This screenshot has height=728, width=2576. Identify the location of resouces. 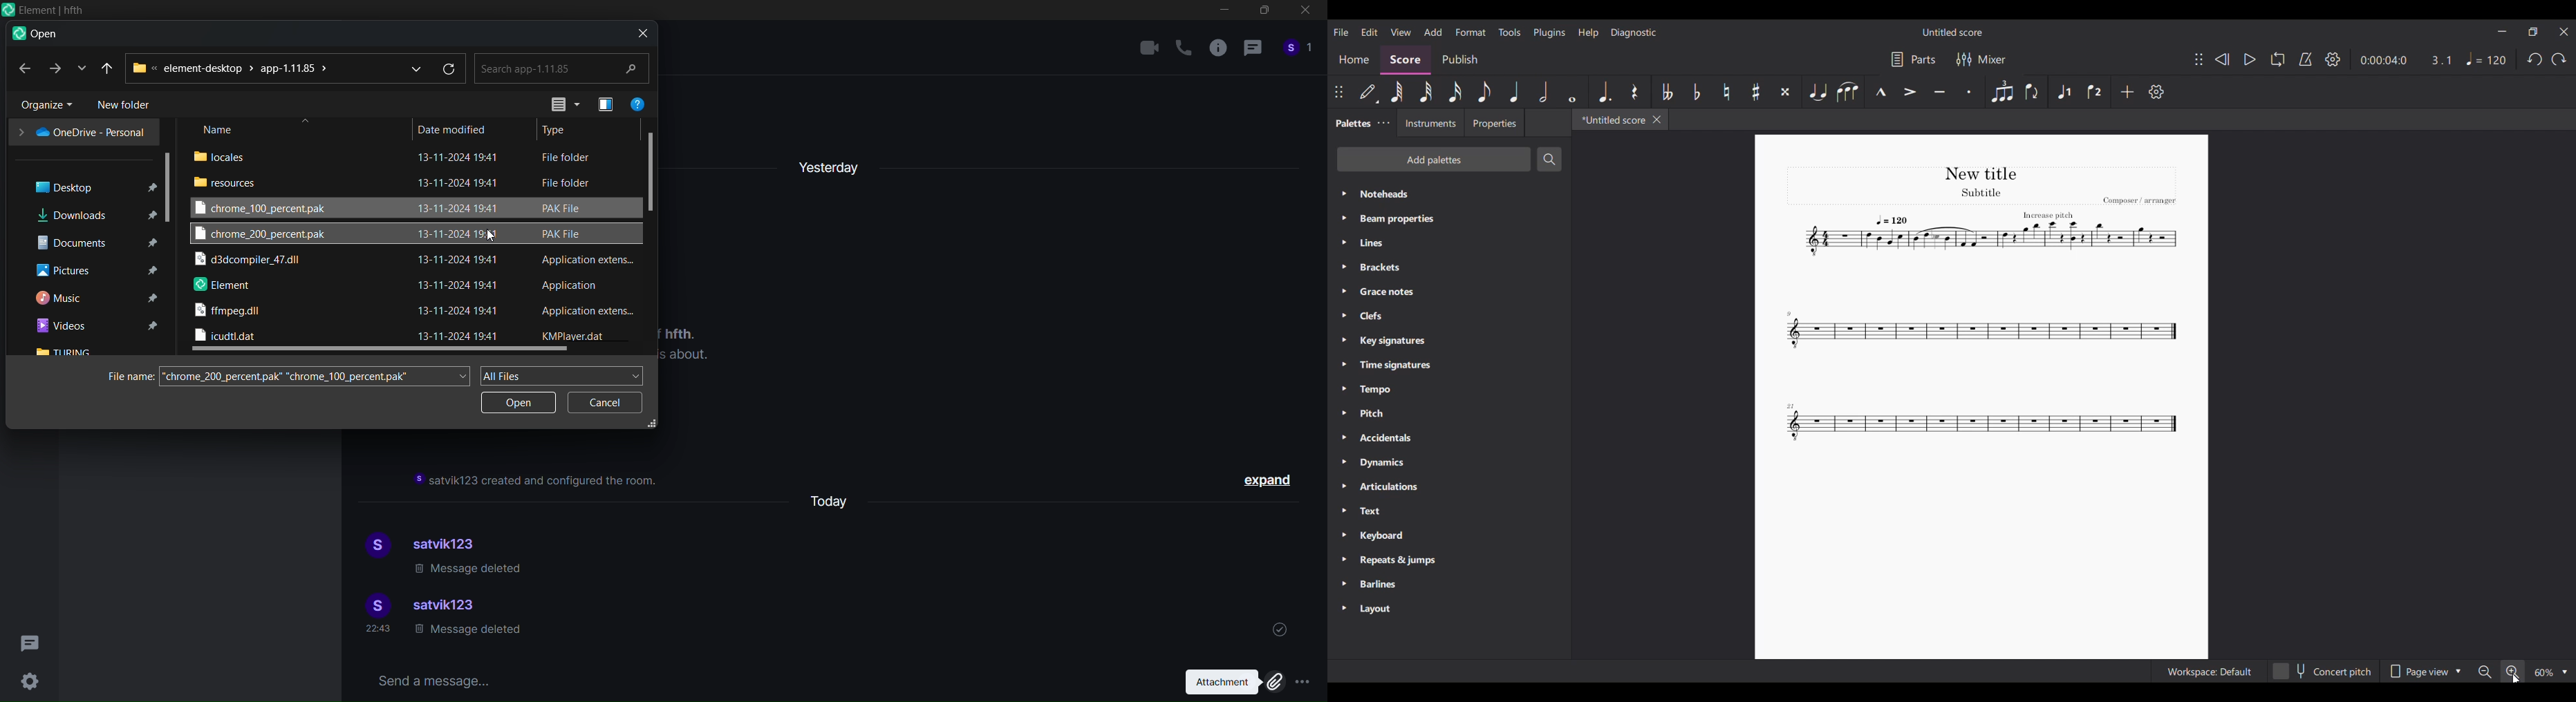
(228, 182).